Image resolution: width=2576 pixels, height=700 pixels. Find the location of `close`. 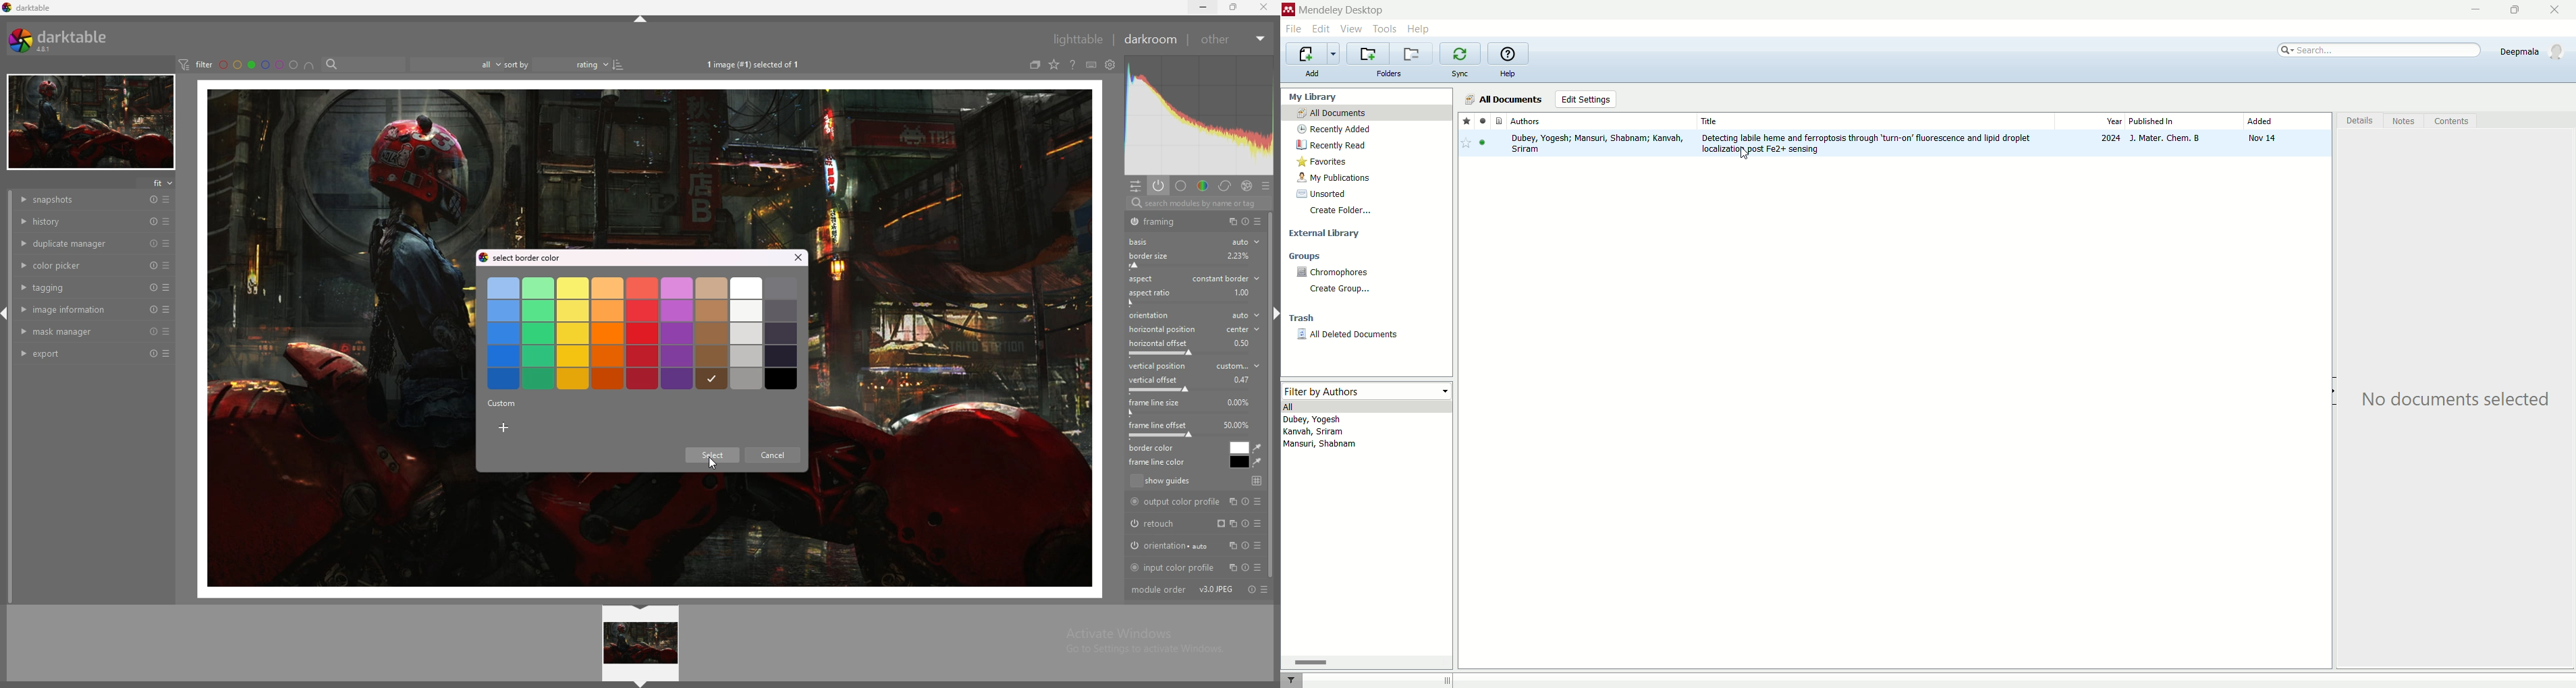

close is located at coordinates (1264, 7).